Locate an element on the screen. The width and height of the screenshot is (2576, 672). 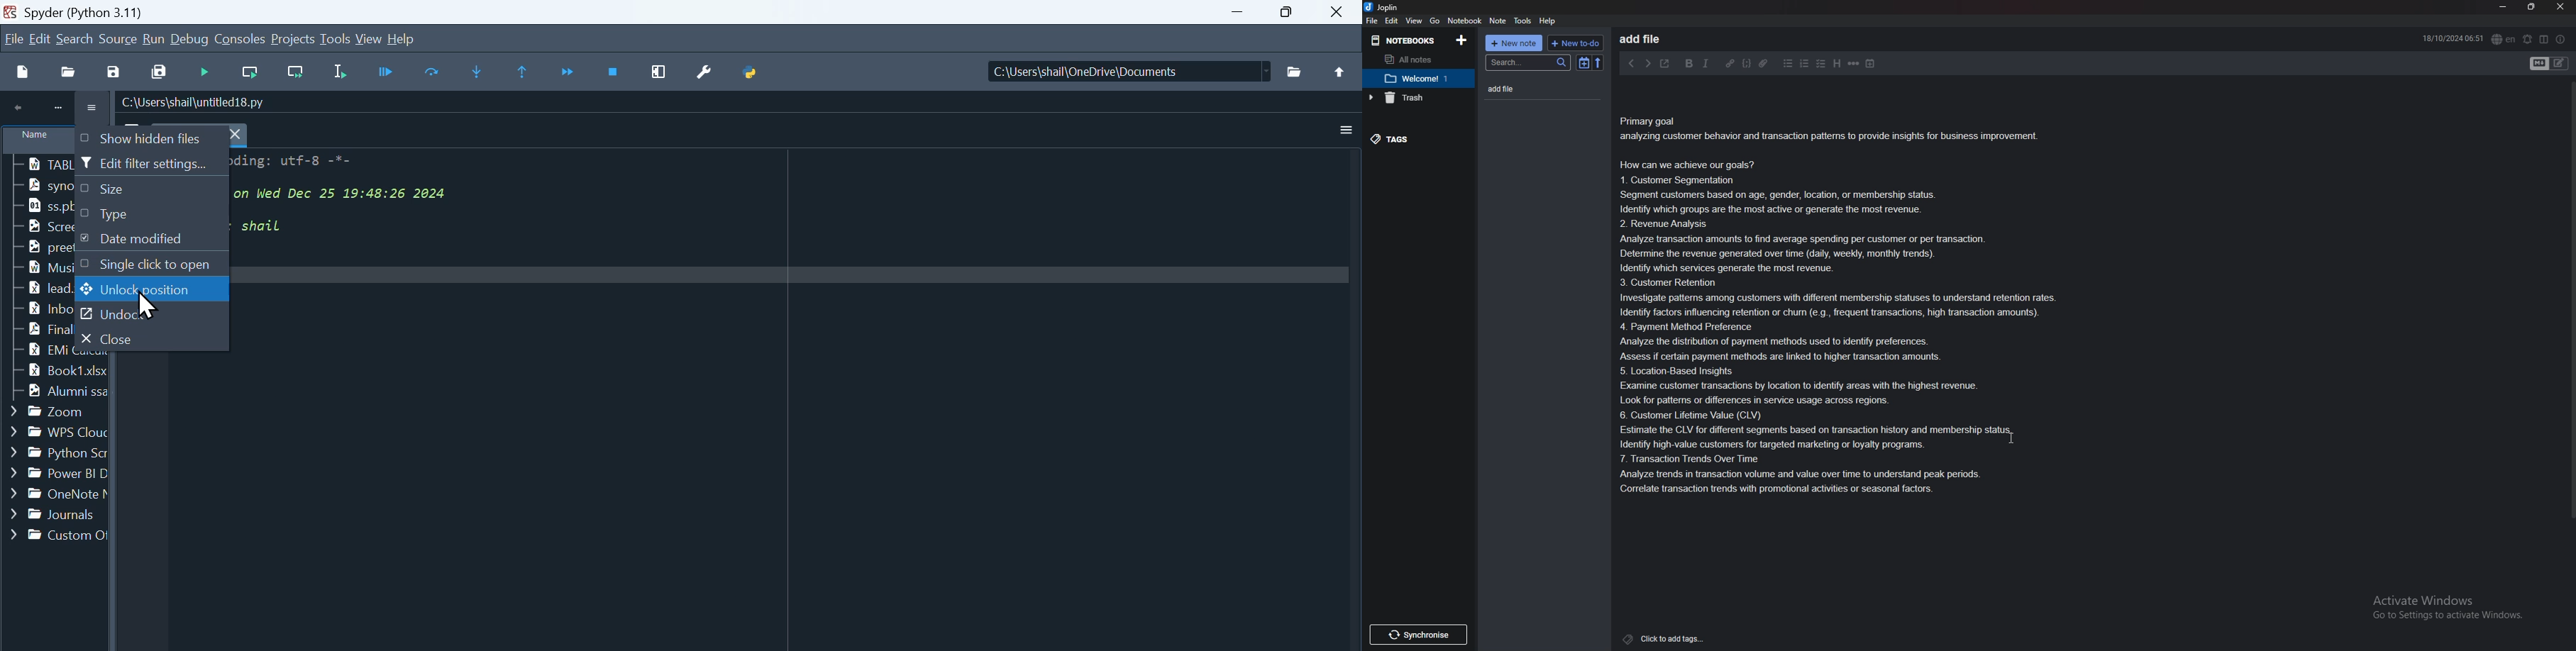
WPS Clou.. is located at coordinates (52, 430).